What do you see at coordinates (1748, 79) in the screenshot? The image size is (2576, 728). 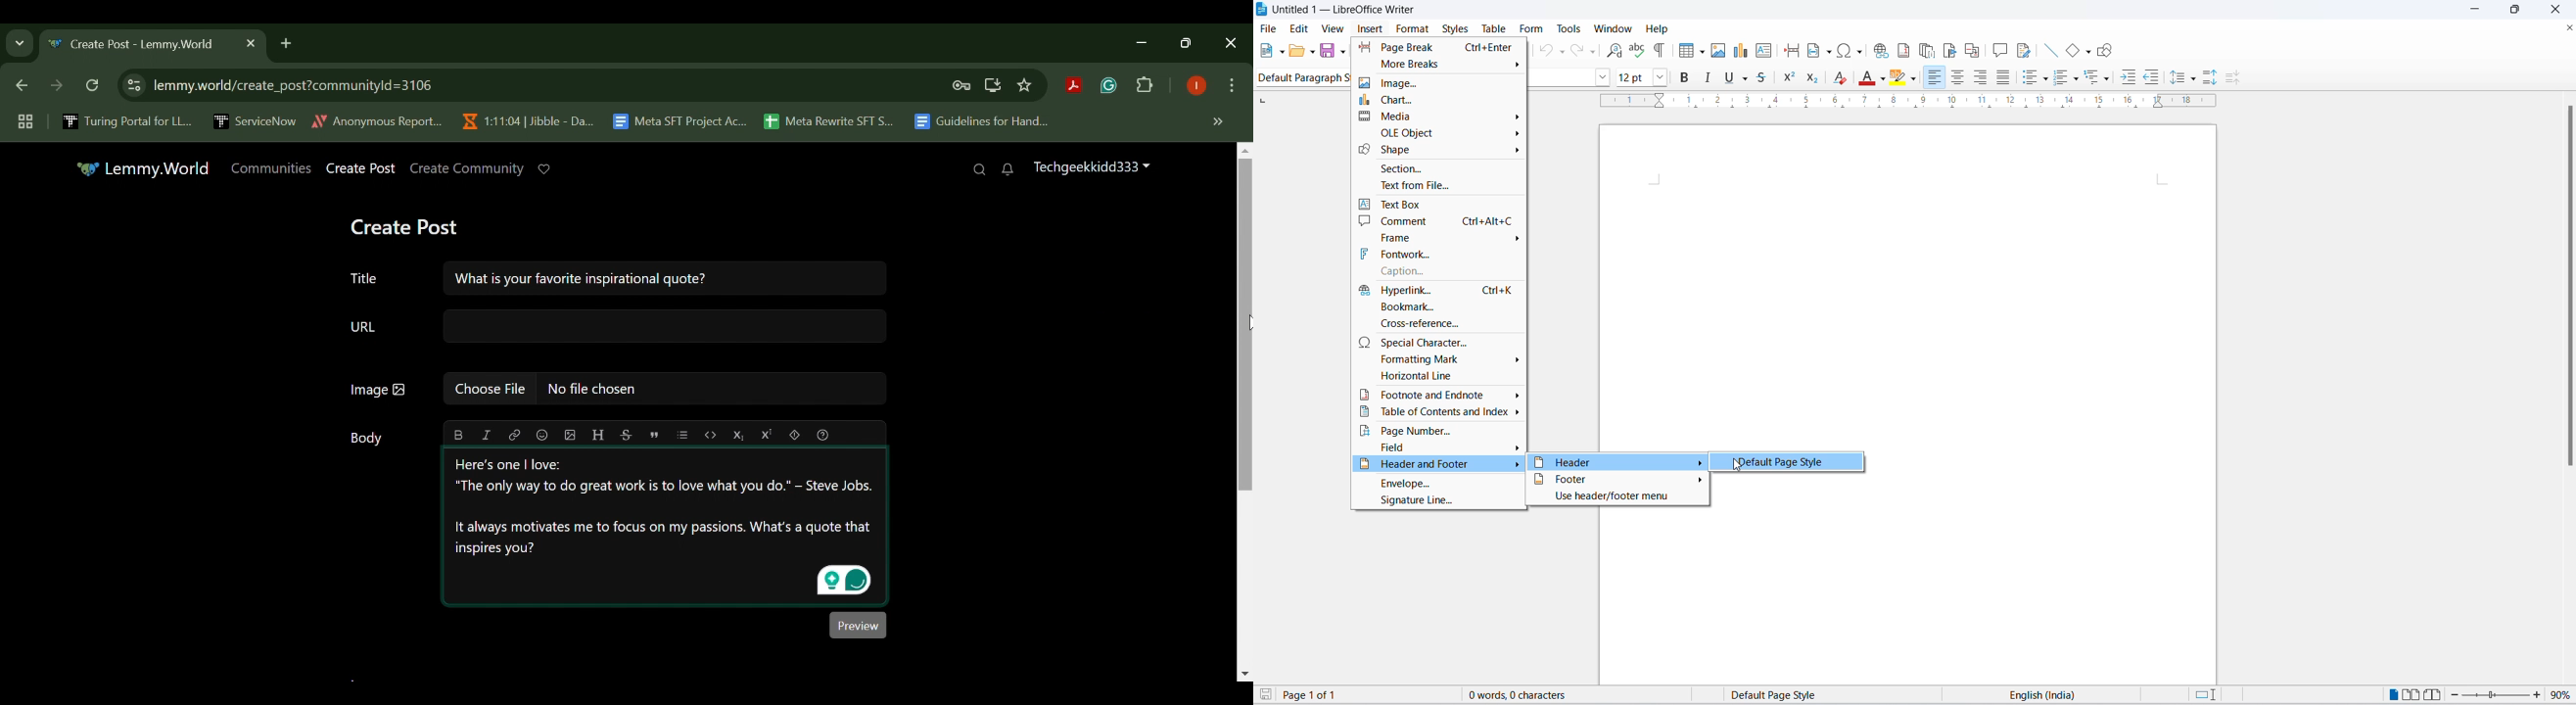 I see `underline options` at bounding box center [1748, 79].